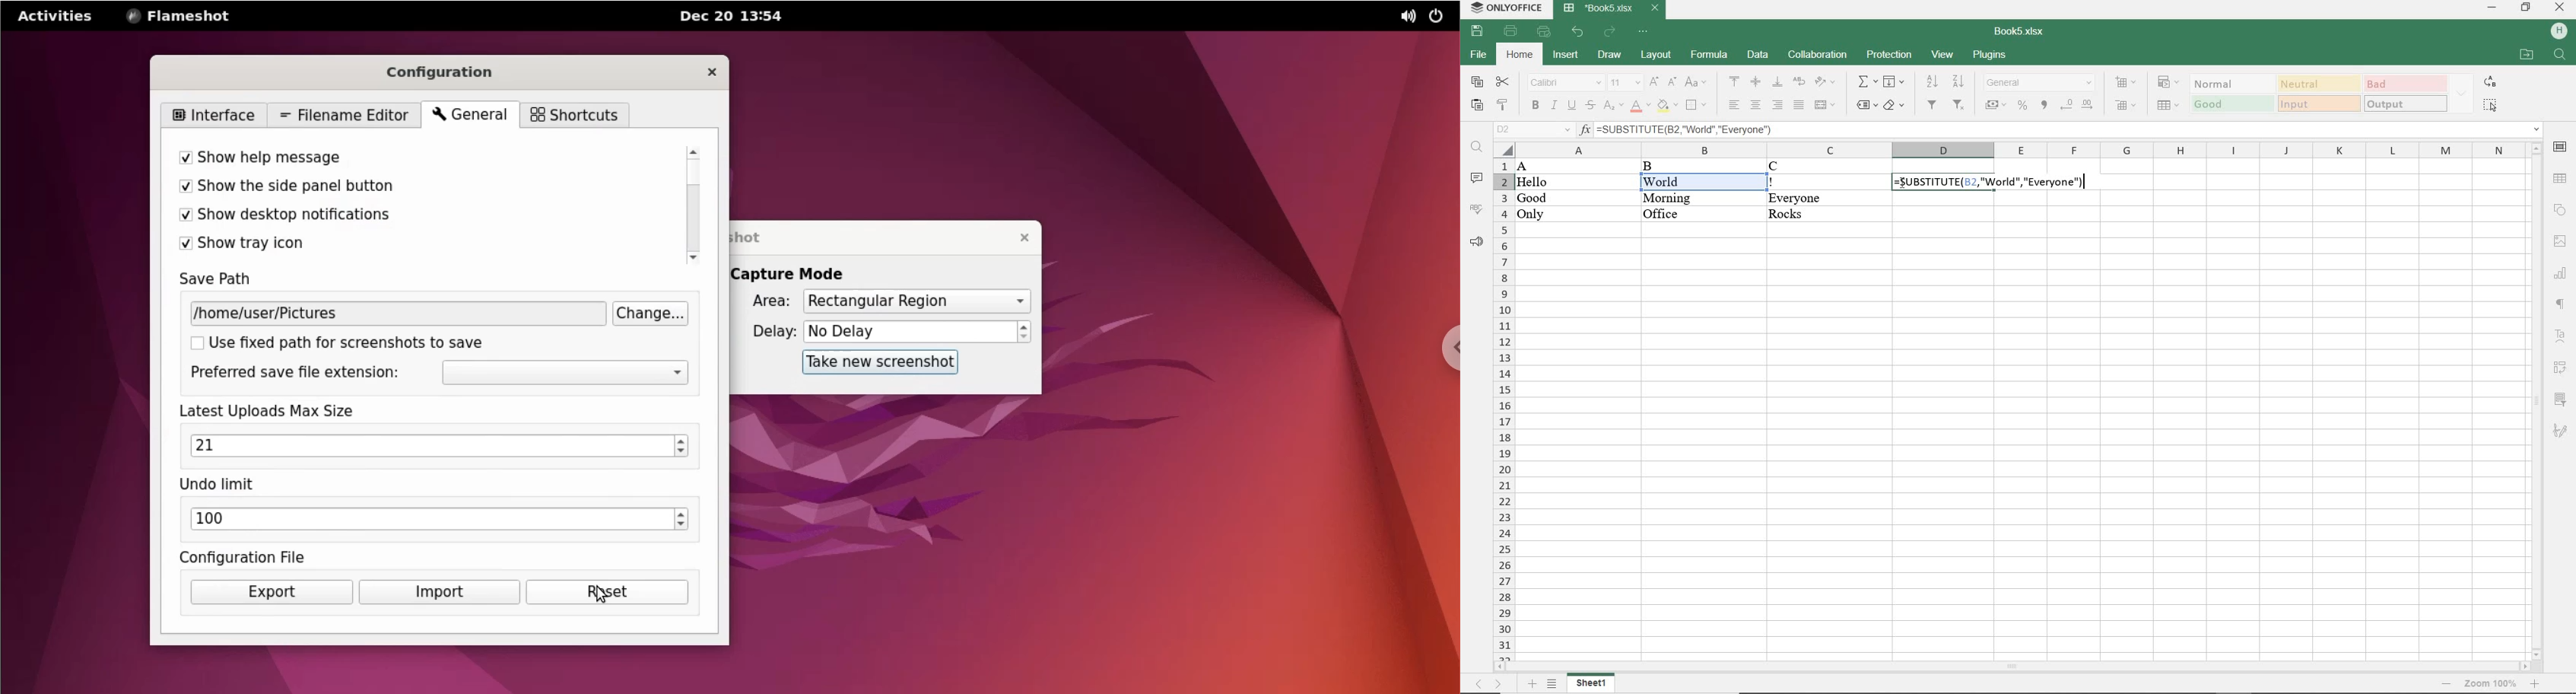 The image size is (2576, 700). I want to click on font color, so click(1640, 107).